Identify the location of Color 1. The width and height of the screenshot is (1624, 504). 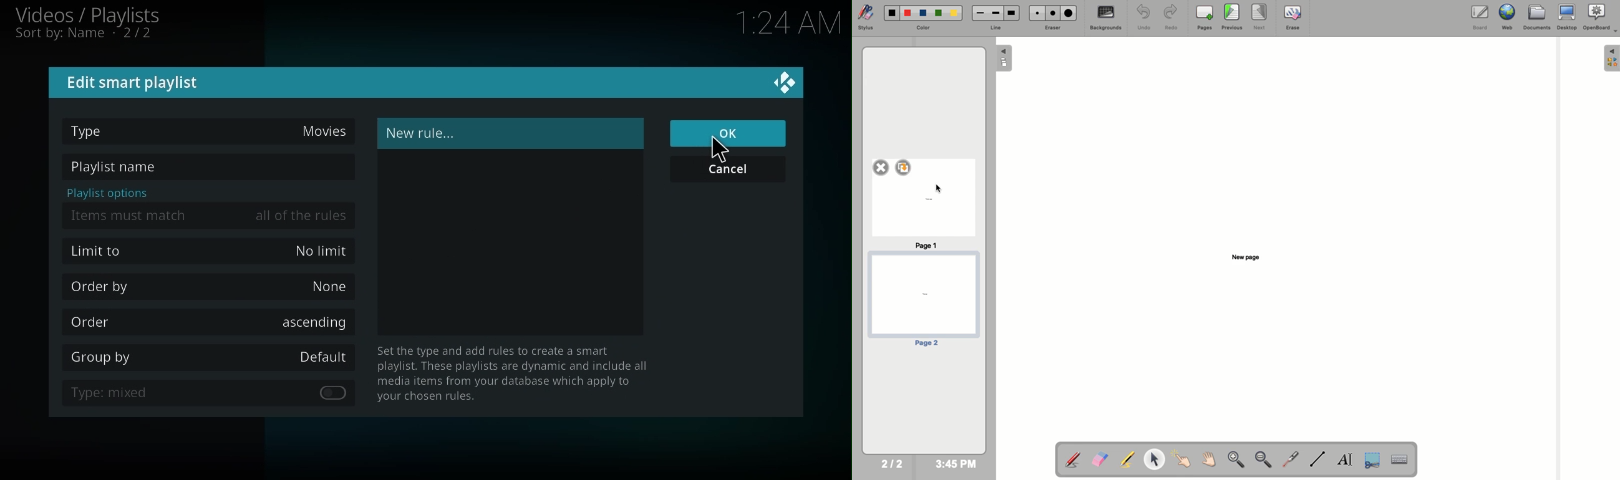
(892, 13).